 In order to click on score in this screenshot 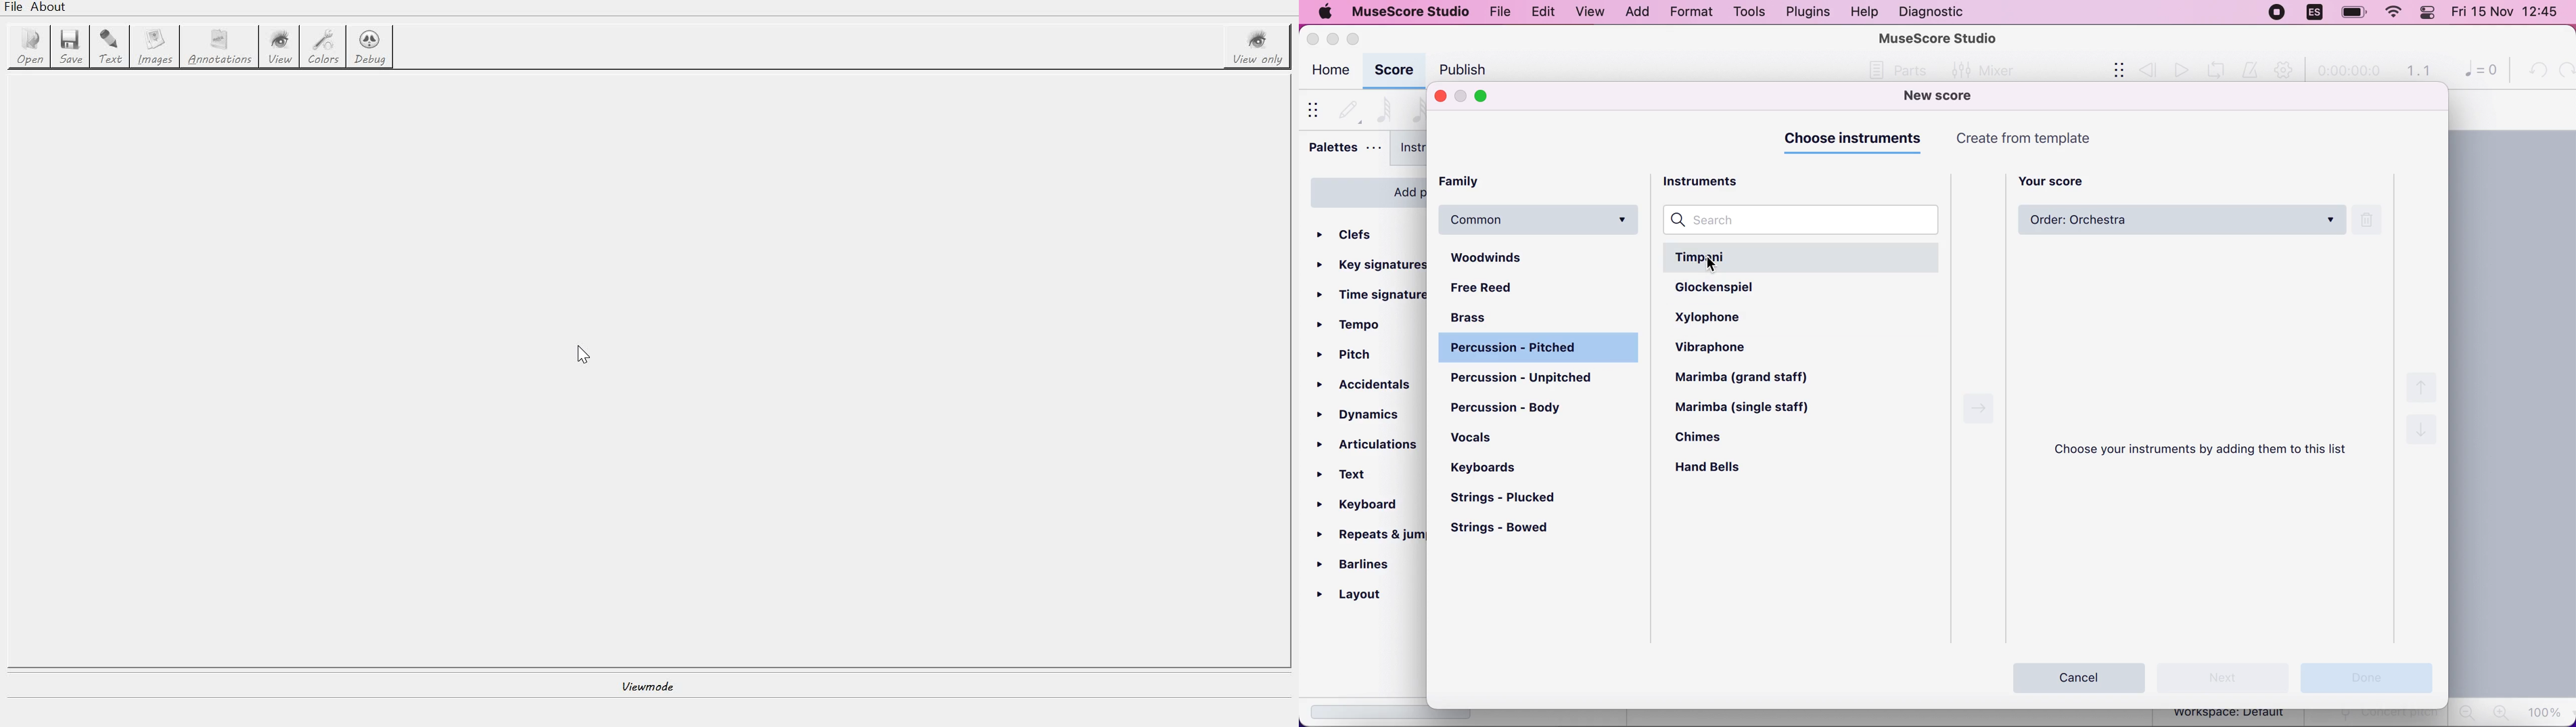, I will do `click(1394, 71)`.